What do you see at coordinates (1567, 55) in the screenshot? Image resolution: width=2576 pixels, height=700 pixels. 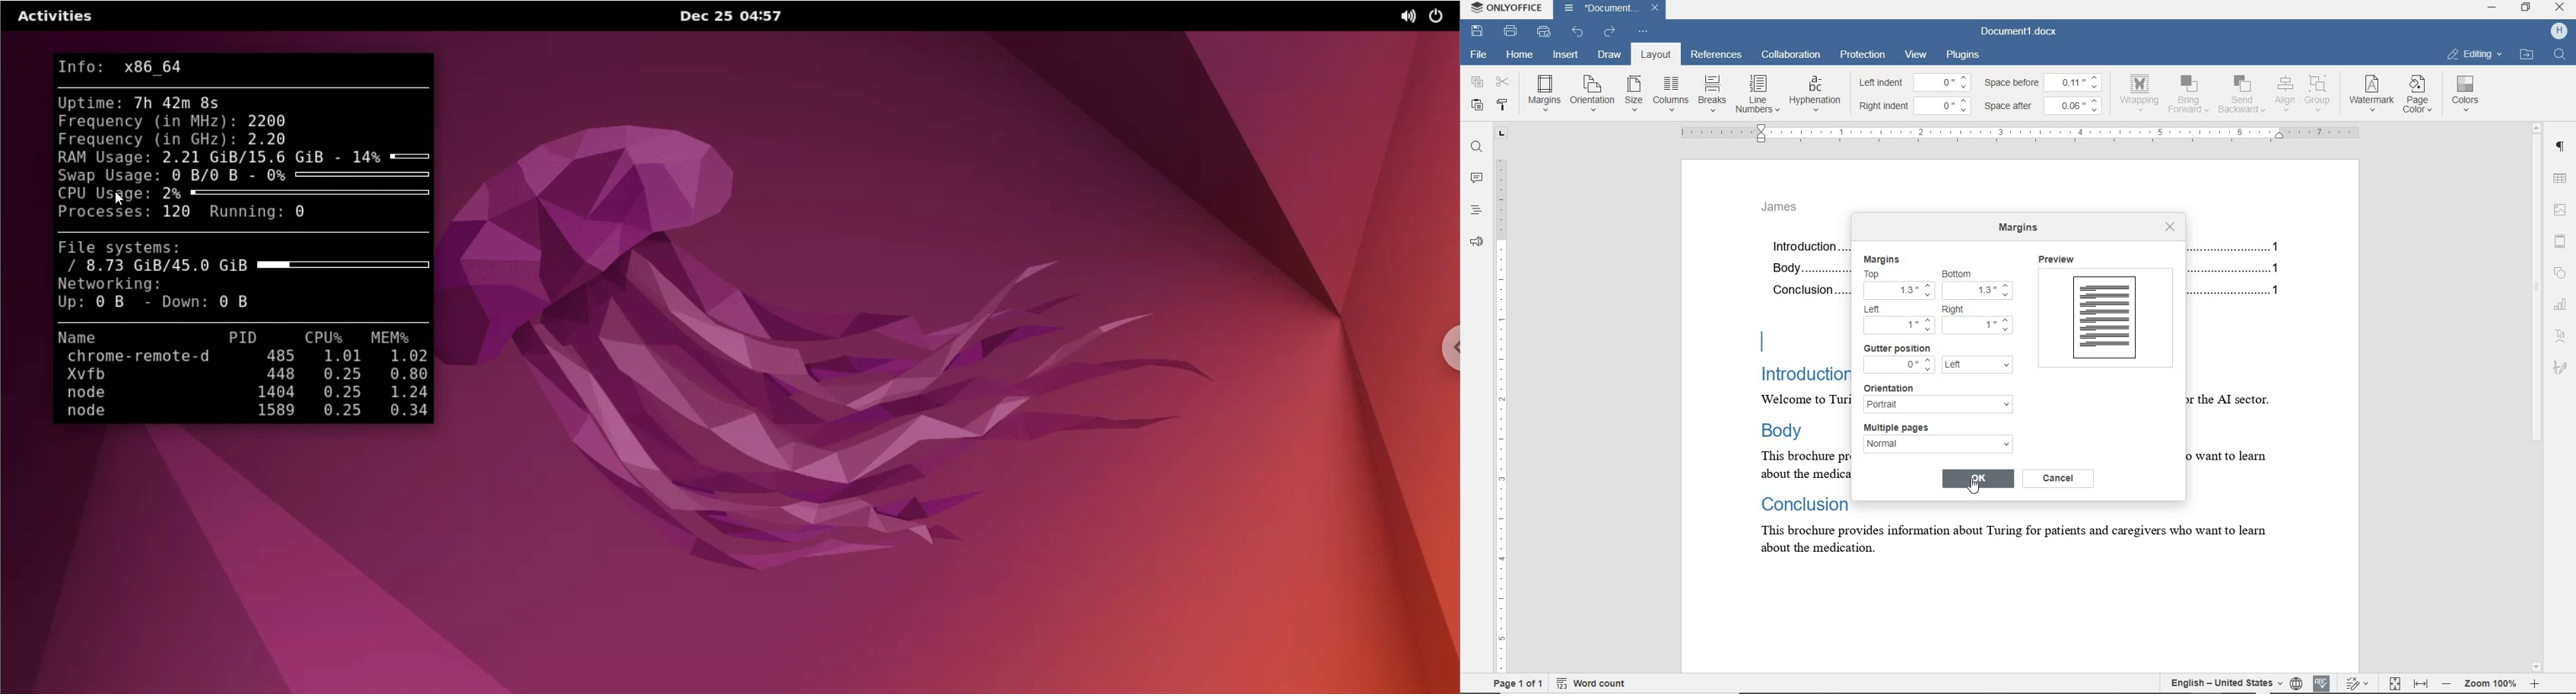 I see `insert` at bounding box center [1567, 55].